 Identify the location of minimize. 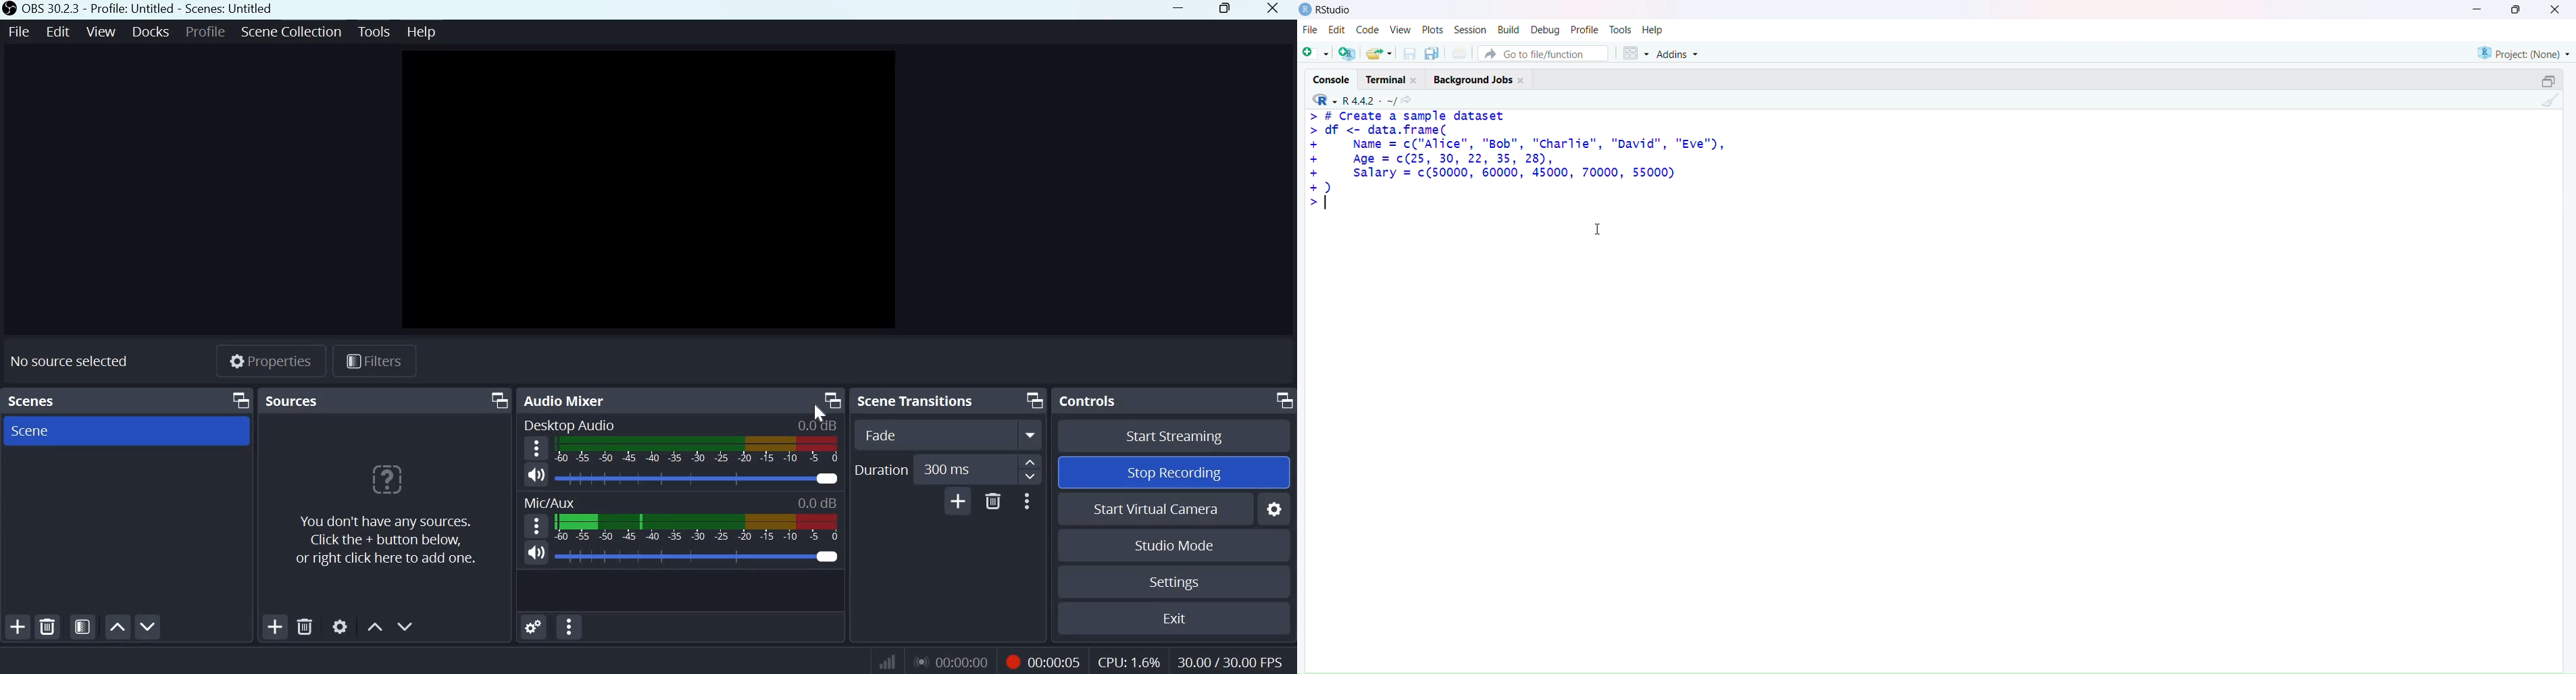
(2472, 9).